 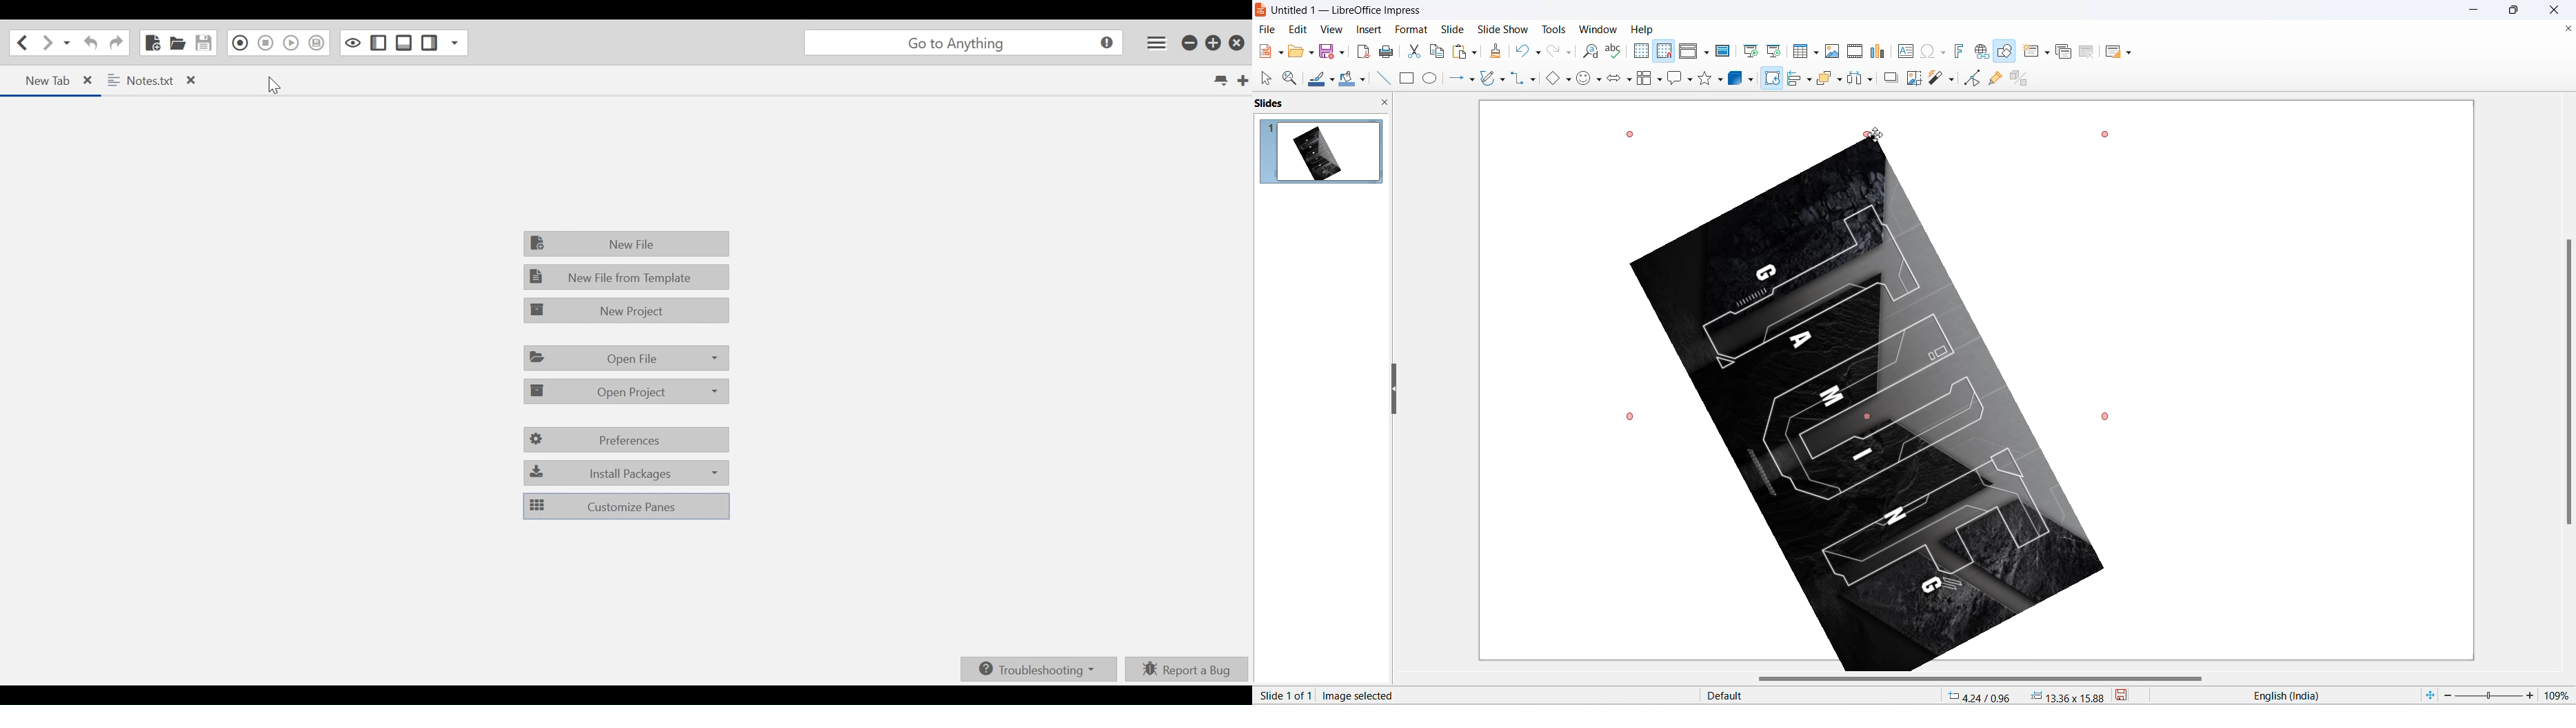 I want to click on connectors options, so click(x=1531, y=79).